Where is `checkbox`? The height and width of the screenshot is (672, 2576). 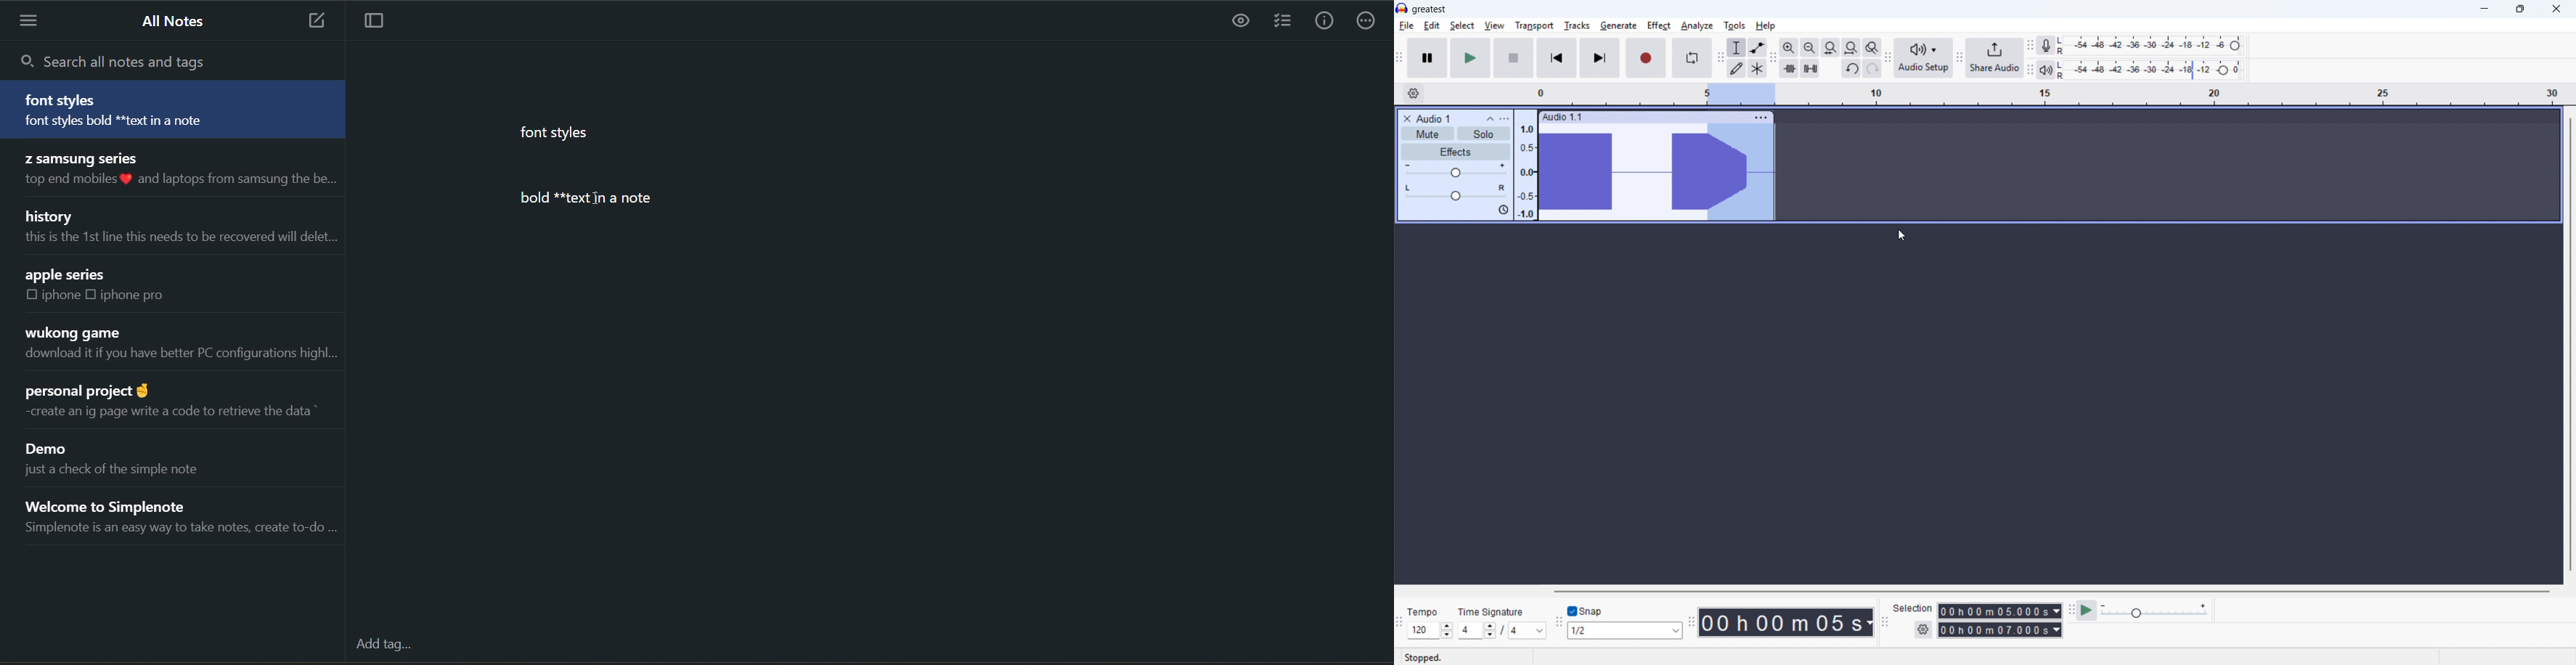 checkbox is located at coordinates (32, 295).